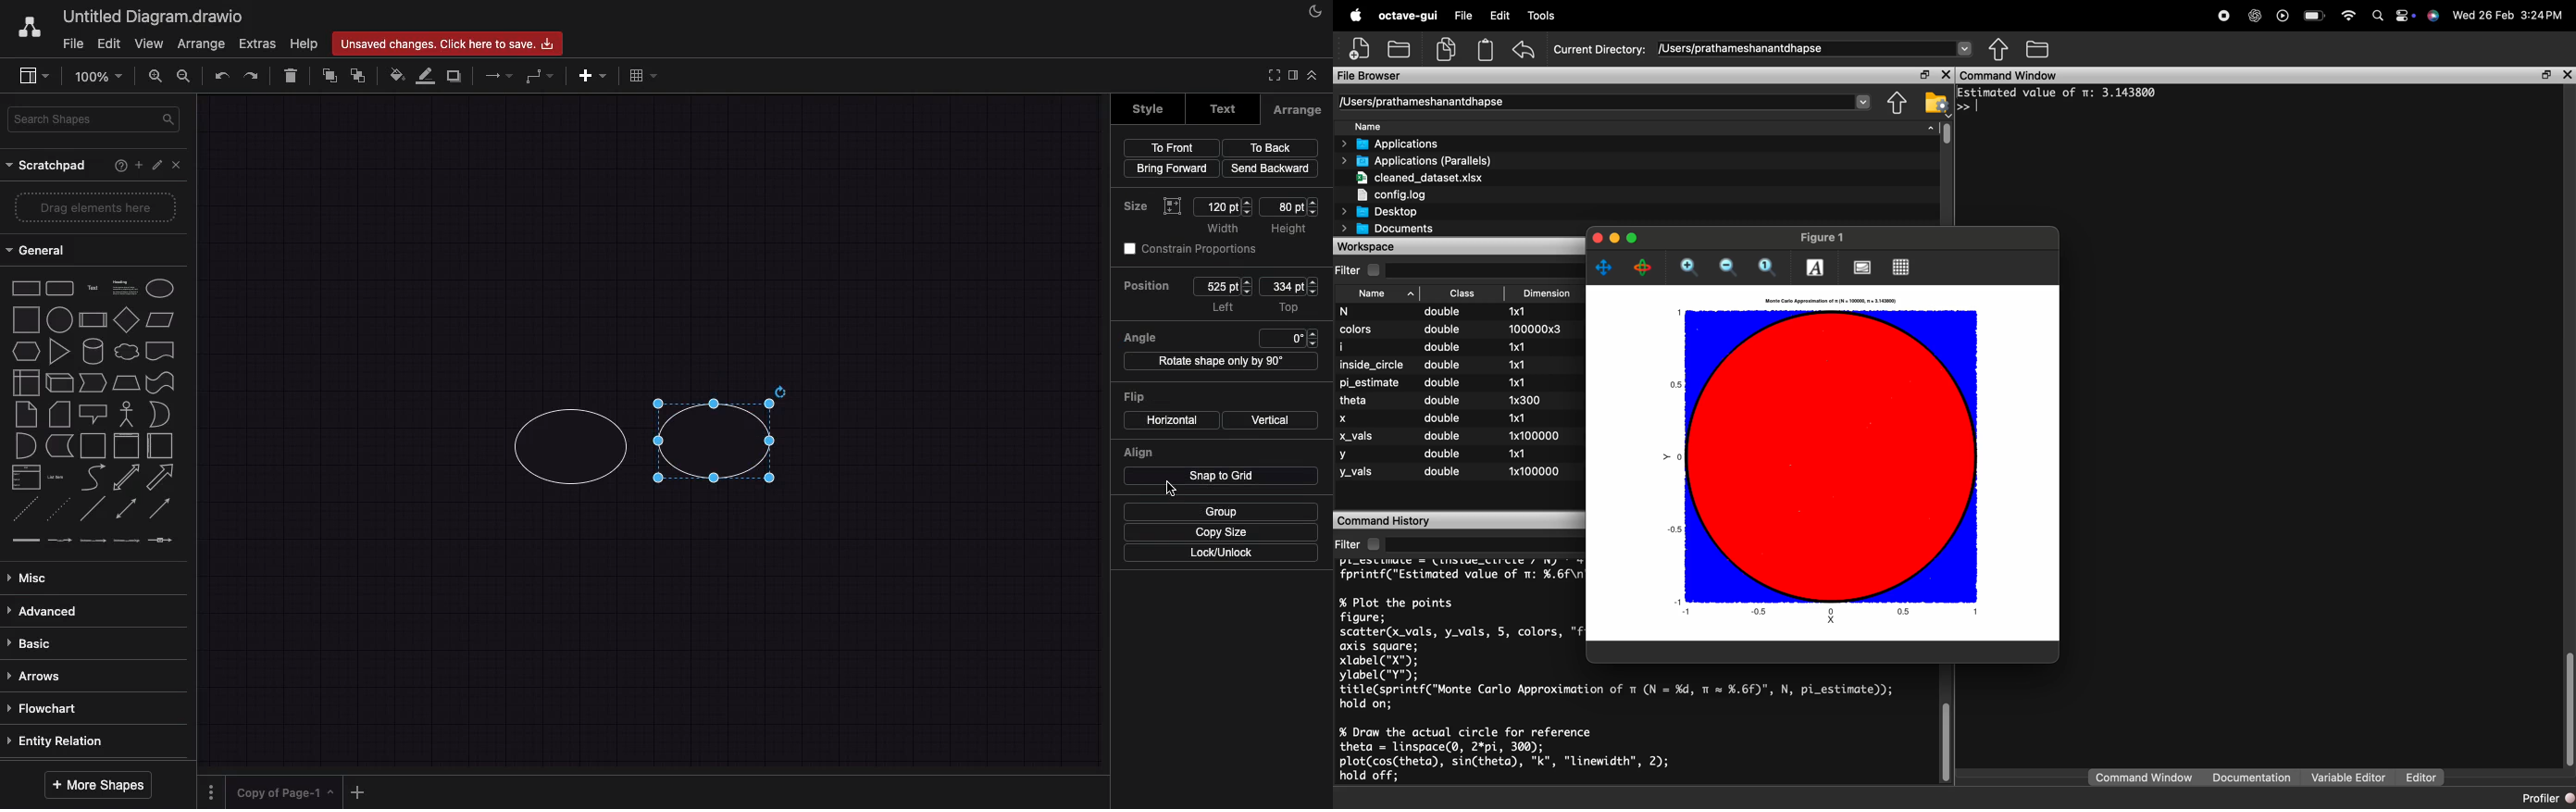 The height and width of the screenshot is (812, 2576). What do you see at coordinates (98, 784) in the screenshot?
I see `more shapes` at bounding box center [98, 784].